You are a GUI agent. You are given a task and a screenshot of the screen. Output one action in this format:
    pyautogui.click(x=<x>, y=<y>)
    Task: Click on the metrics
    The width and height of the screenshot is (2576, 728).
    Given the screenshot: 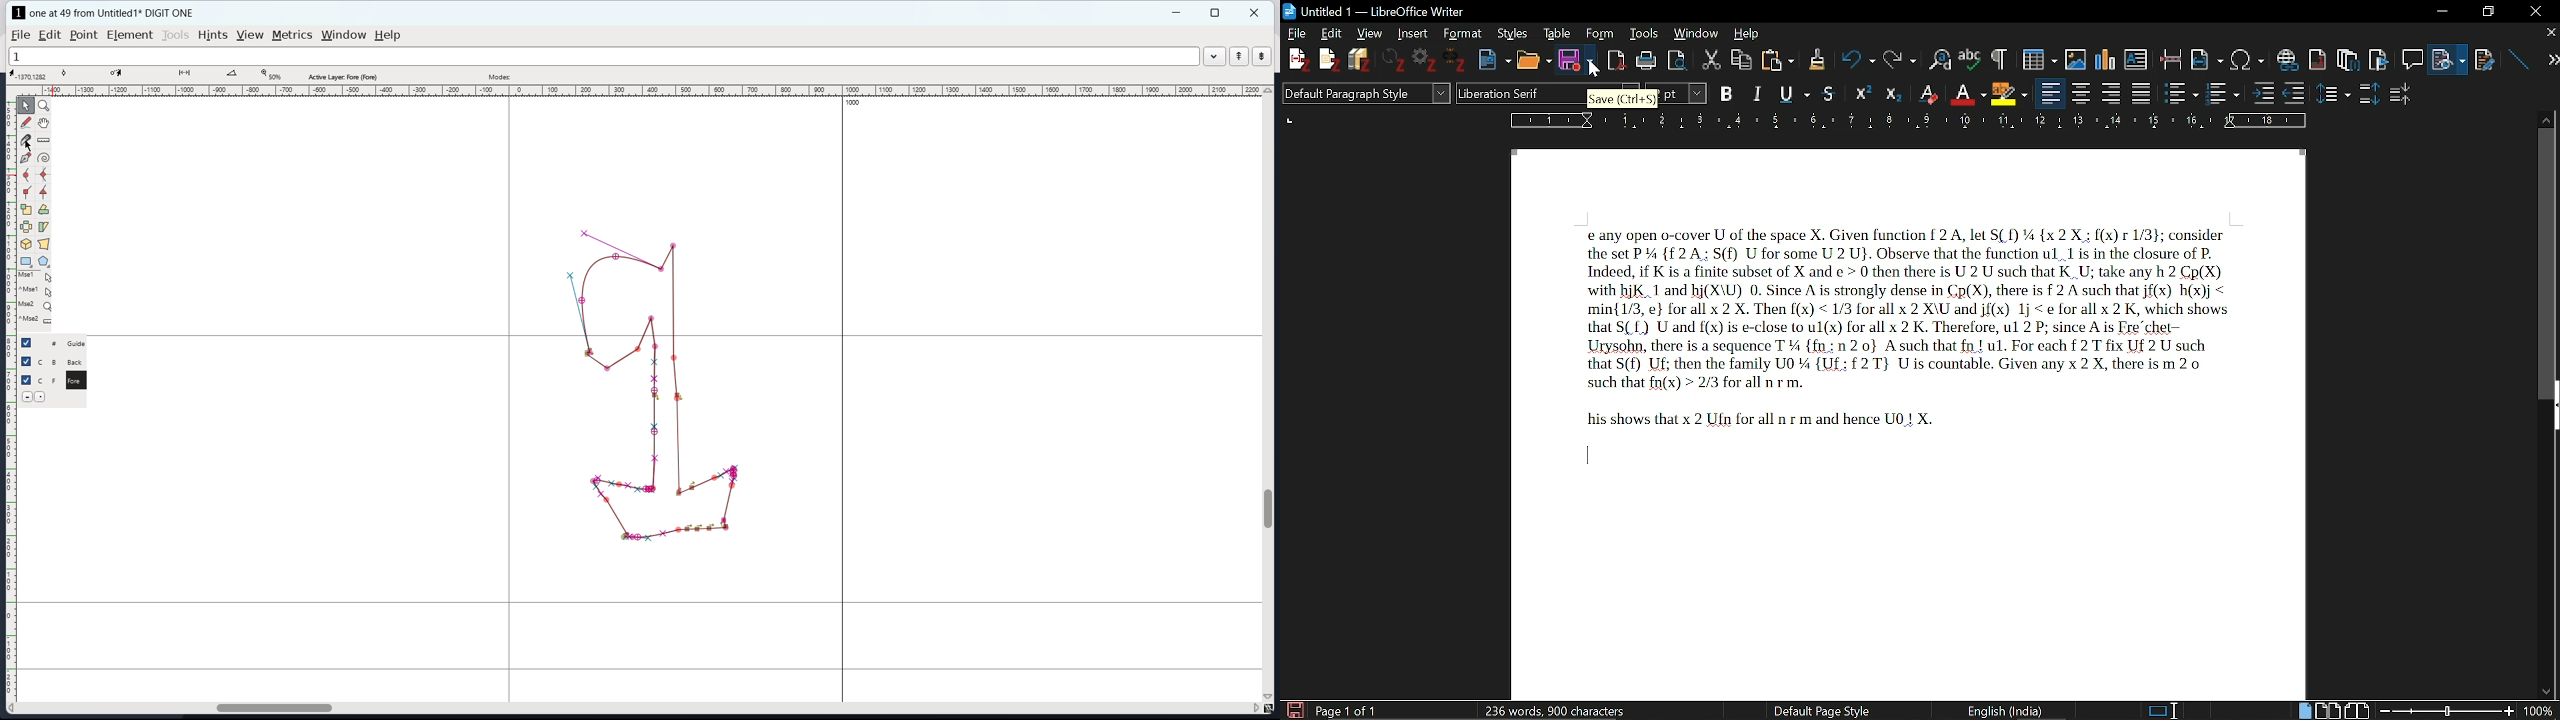 What is the action you would take?
    pyautogui.click(x=292, y=35)
    